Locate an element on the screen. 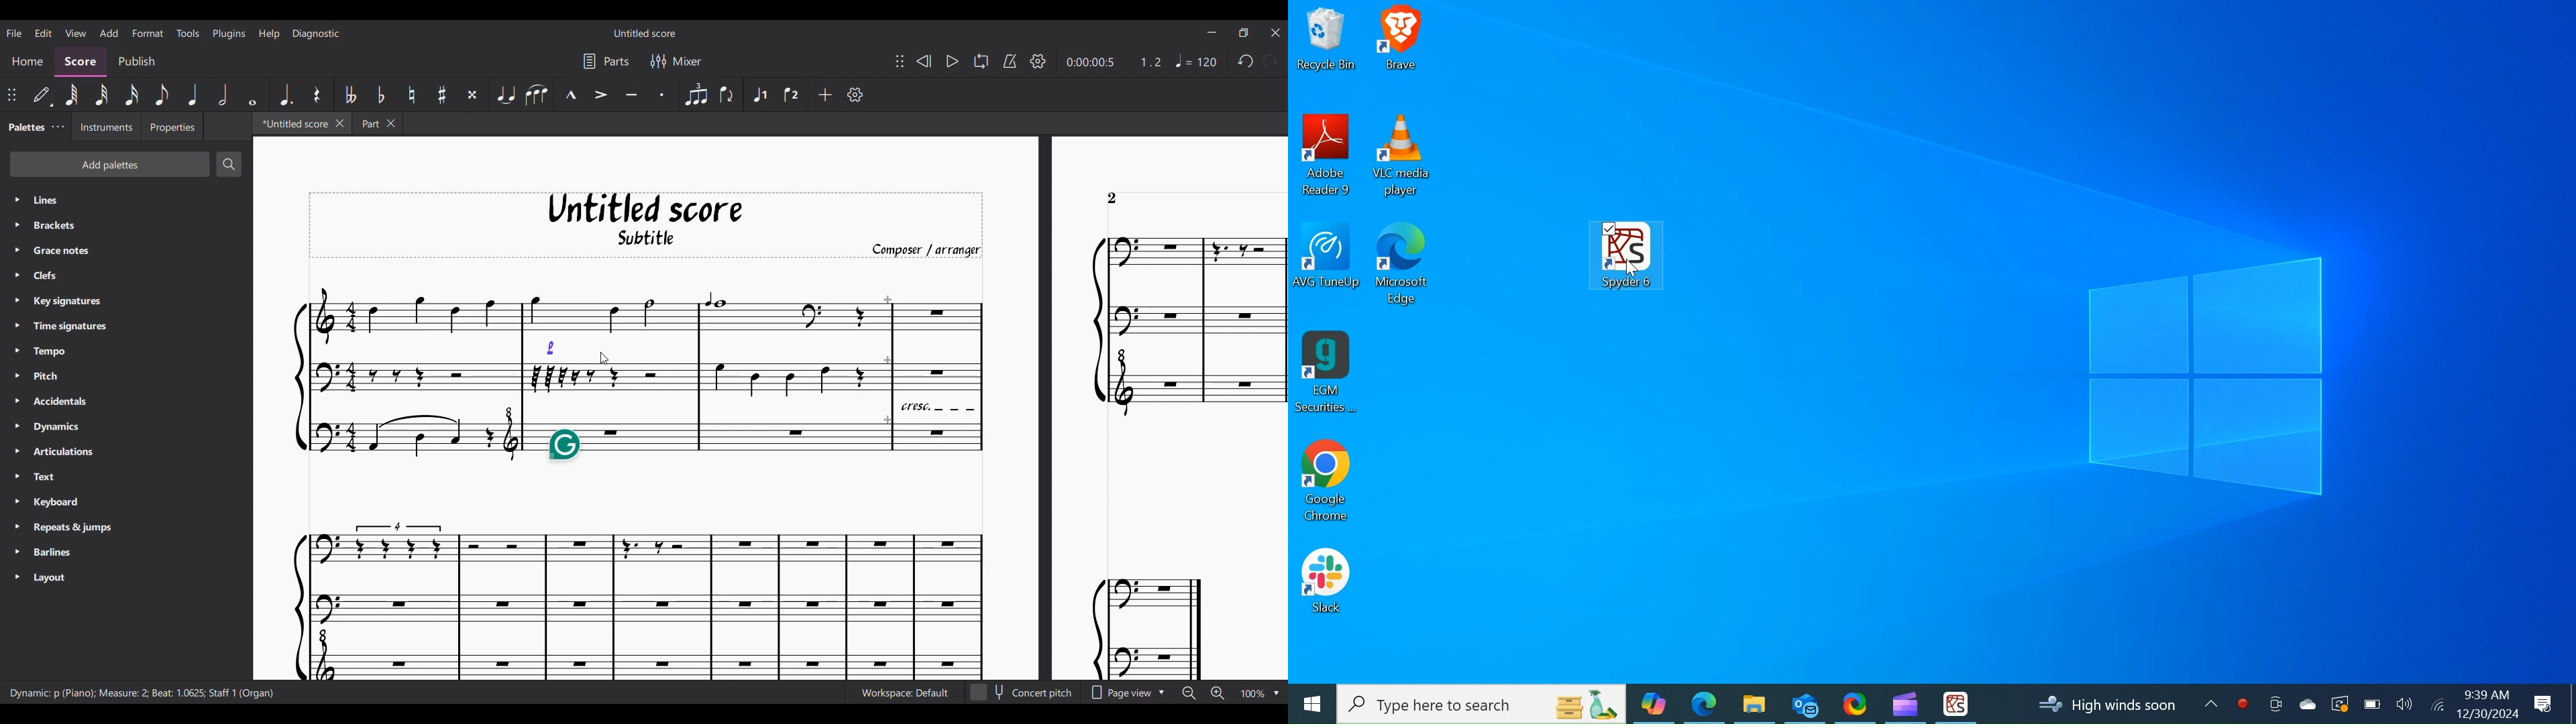  Augmentation dot is located at coordinates (284, 94).